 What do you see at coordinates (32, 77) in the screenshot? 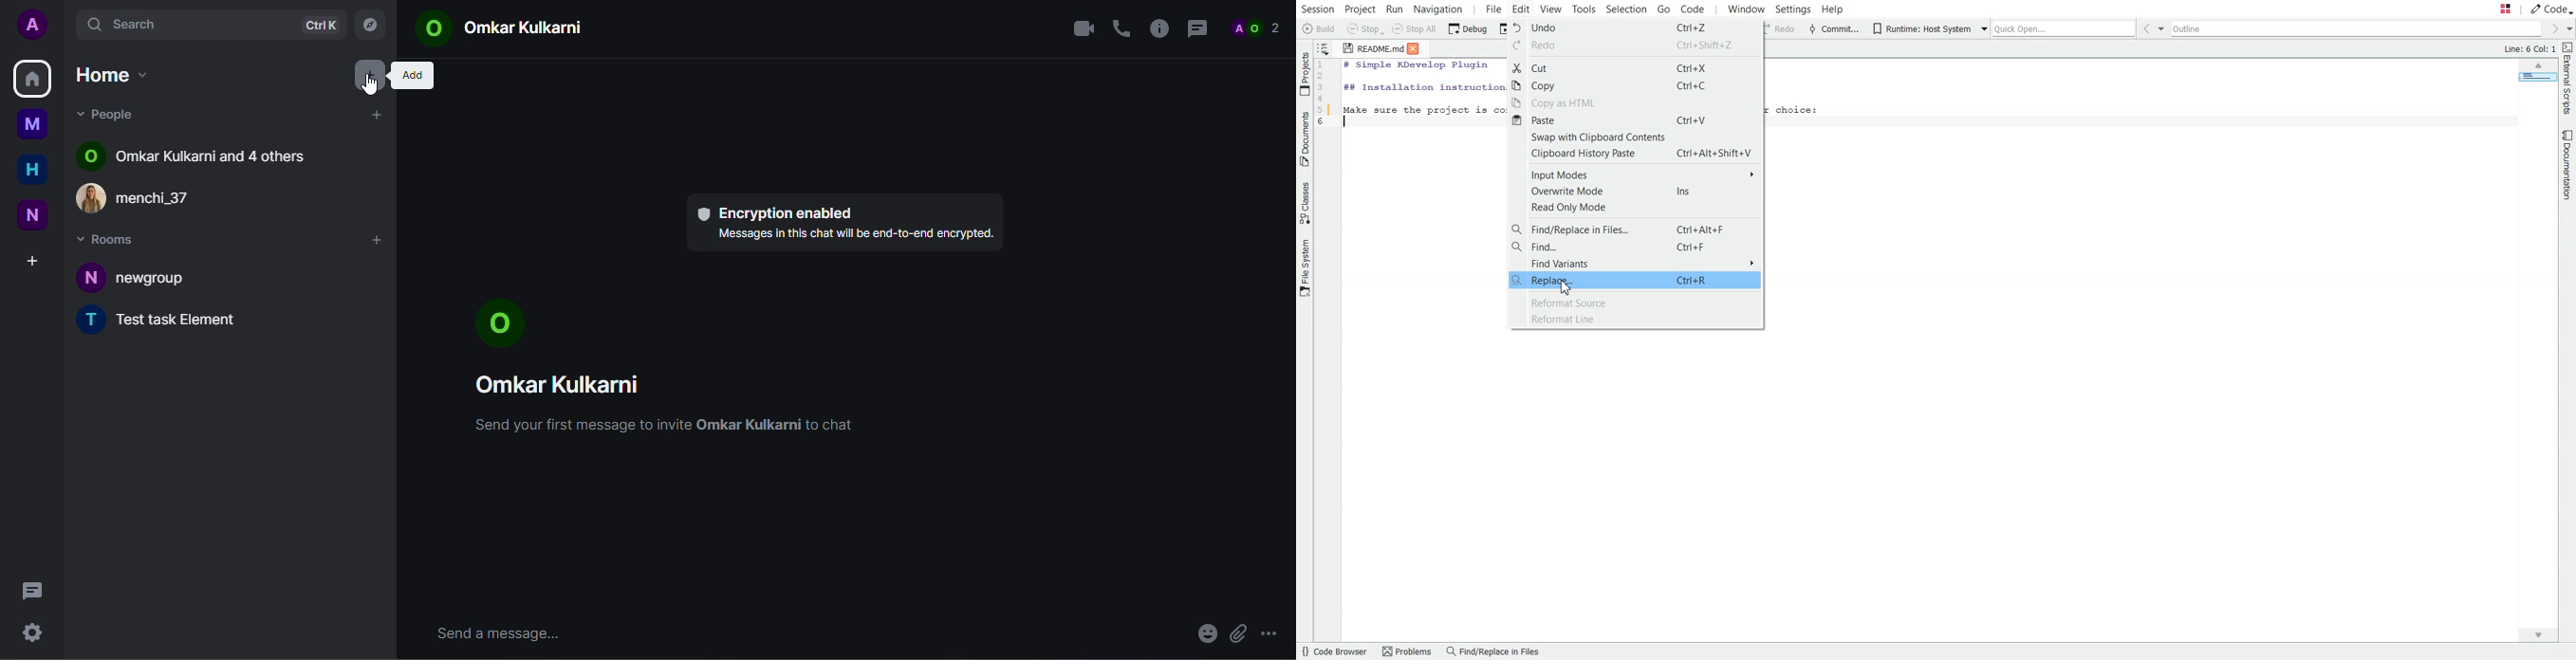
I see `home` at bounding box center [32, 77].